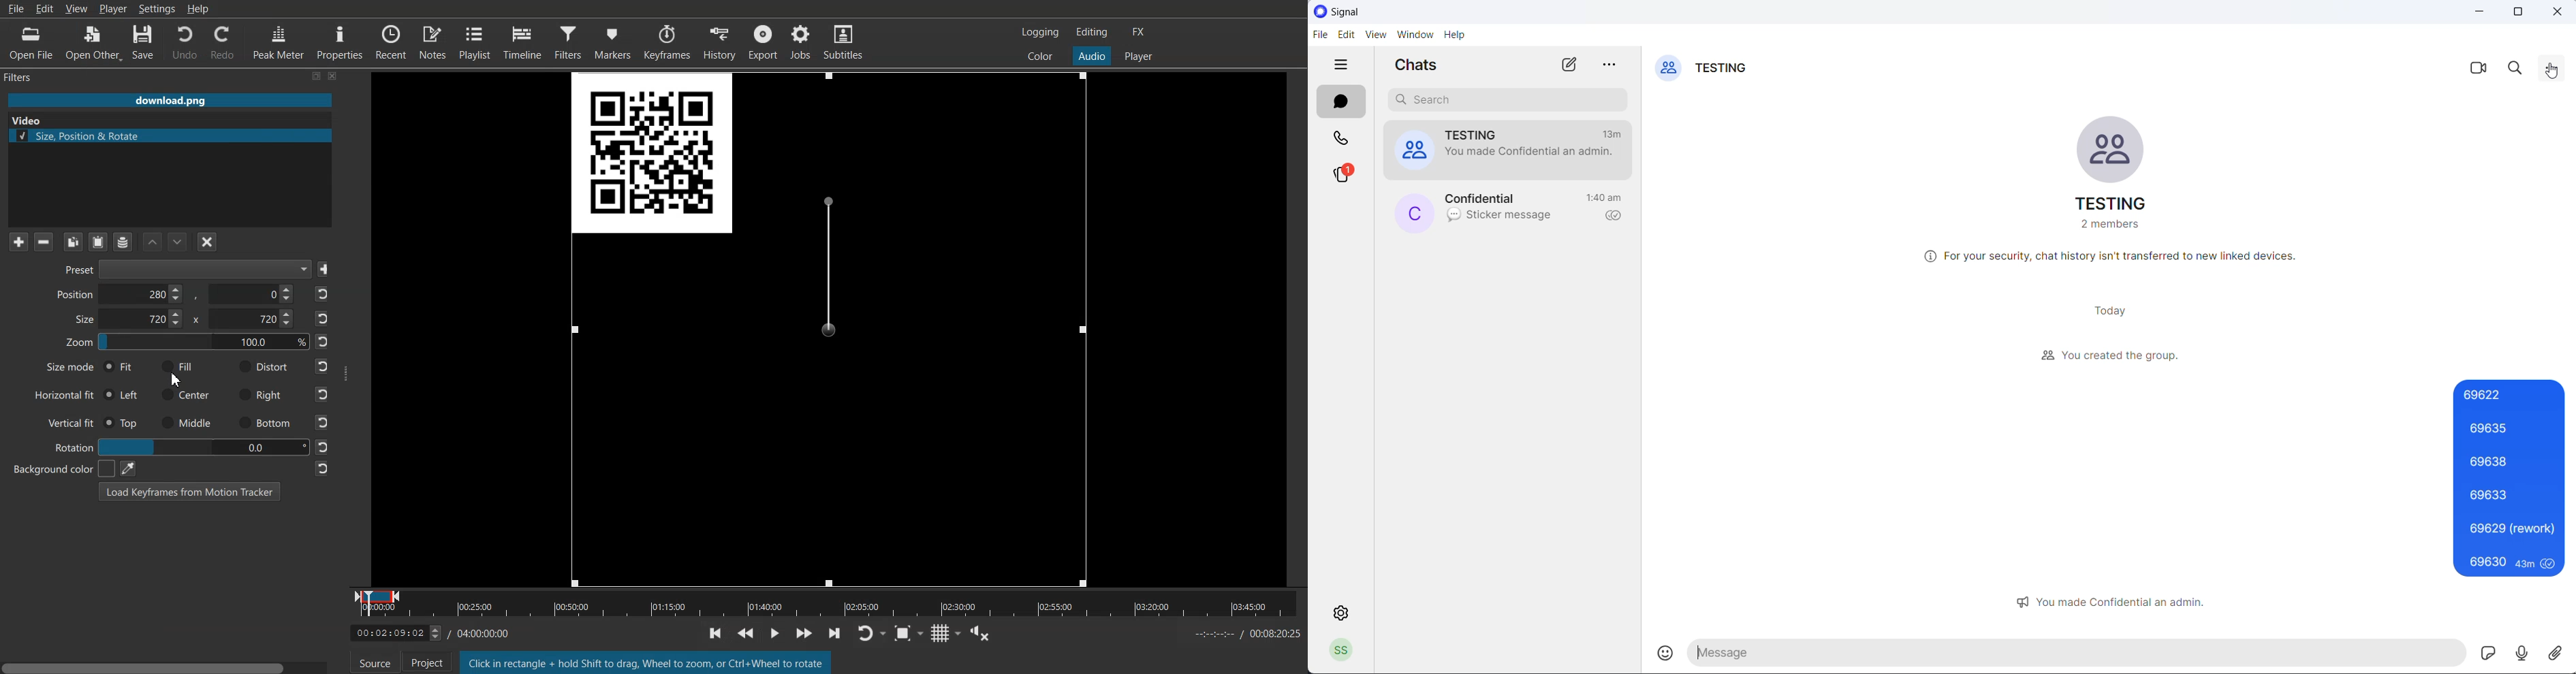 The height and width of the screenshot is (700, 2576). Describe the element at coordinates (123, 242) in the screenshot. I see `Save a filter set` at that location.